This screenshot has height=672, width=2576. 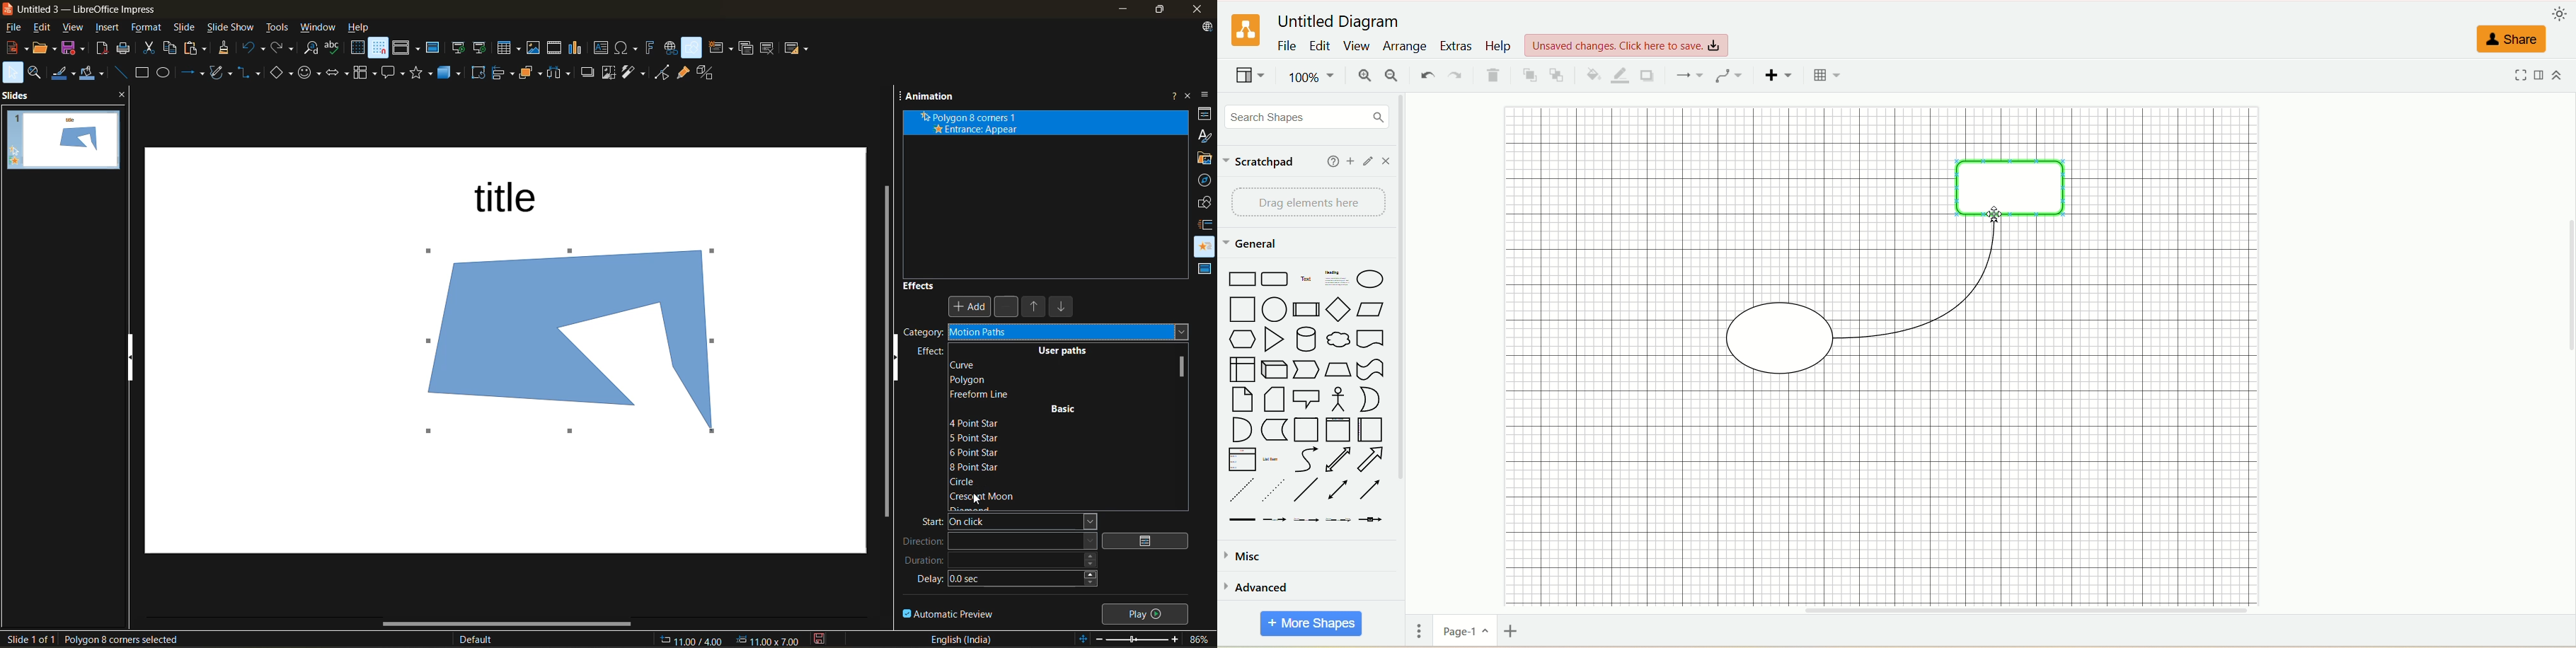 What do you see at coordinates (310, 75) in the screenshot?
I see `symbol shapes` at bounding box center [310, 75].